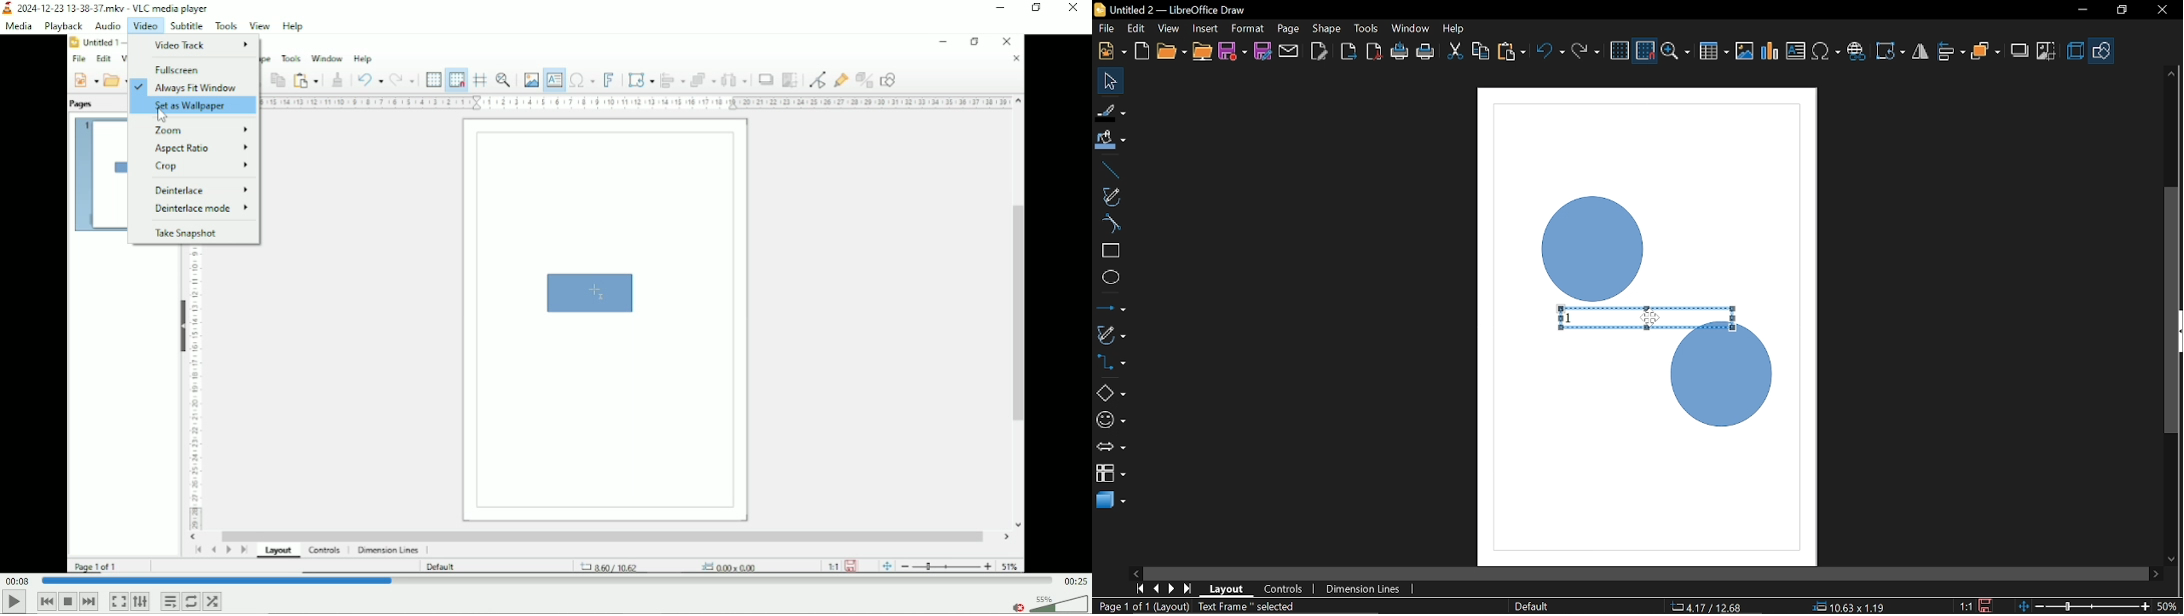 The image size is (2184, 616). Describe the element at coordinates (1001, 8) in the screenshot. I see `Minimize` at that location.